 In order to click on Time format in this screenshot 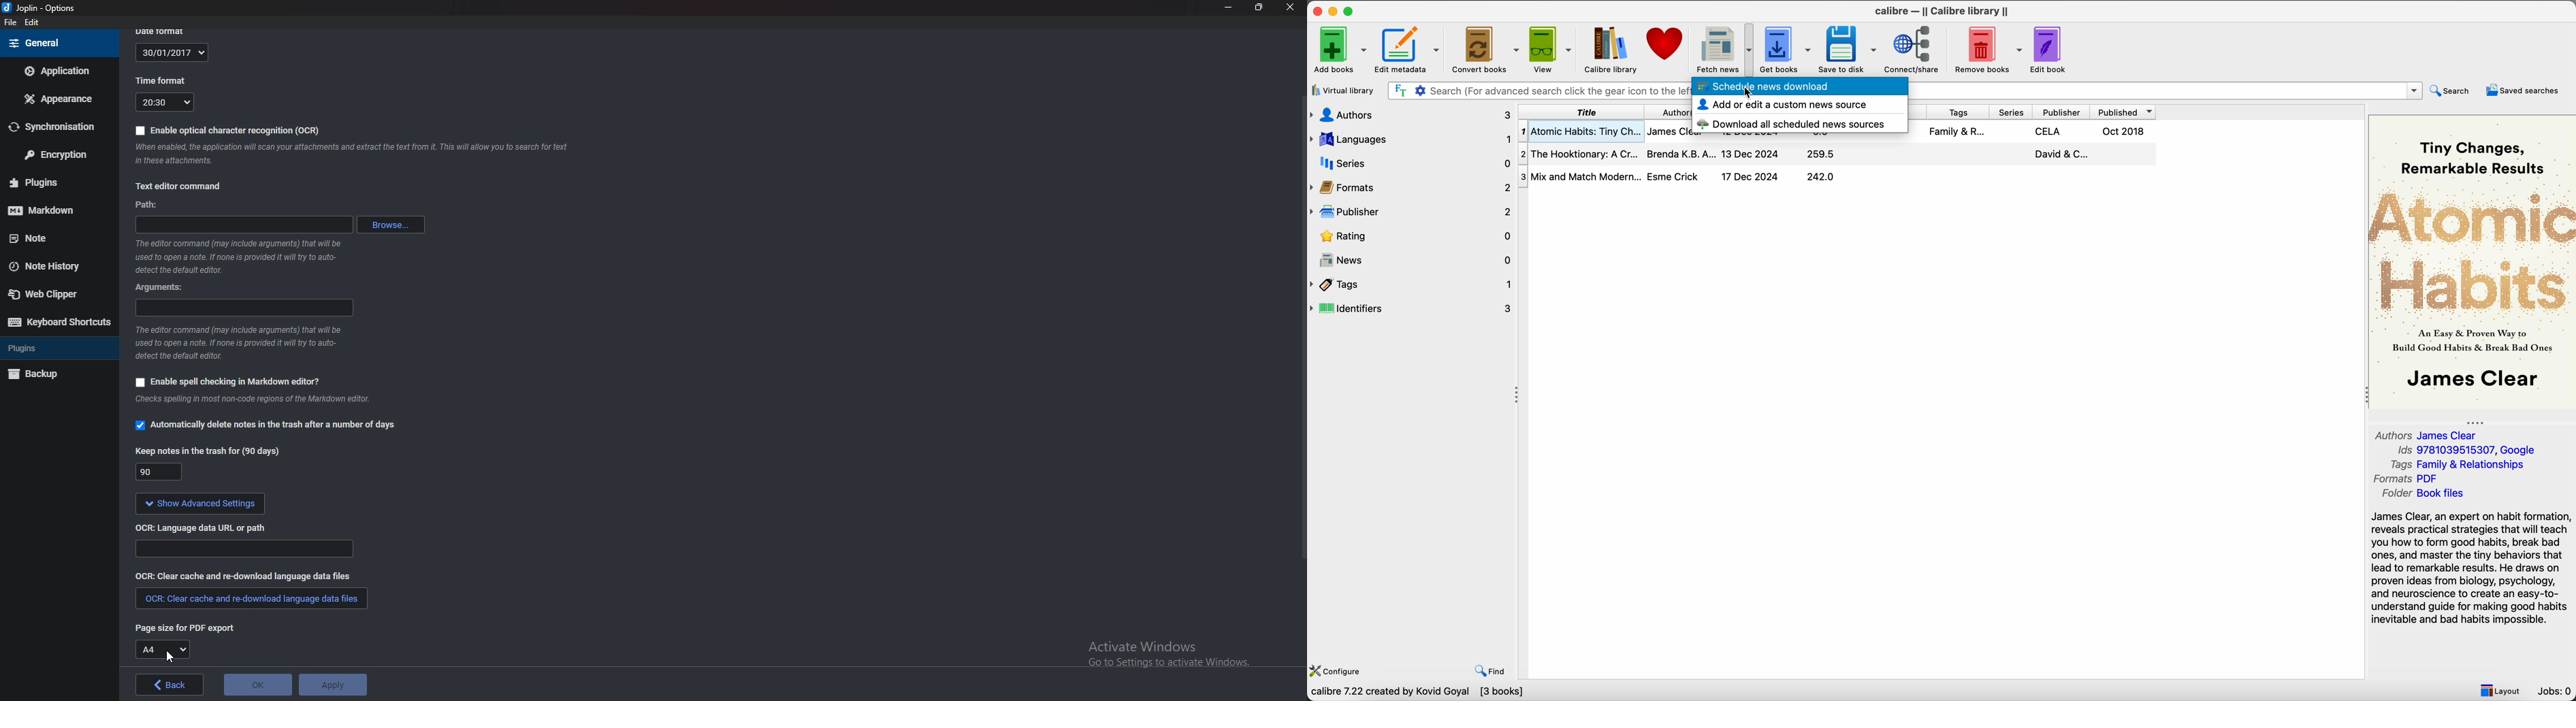, I will do `click(162, 79)`.